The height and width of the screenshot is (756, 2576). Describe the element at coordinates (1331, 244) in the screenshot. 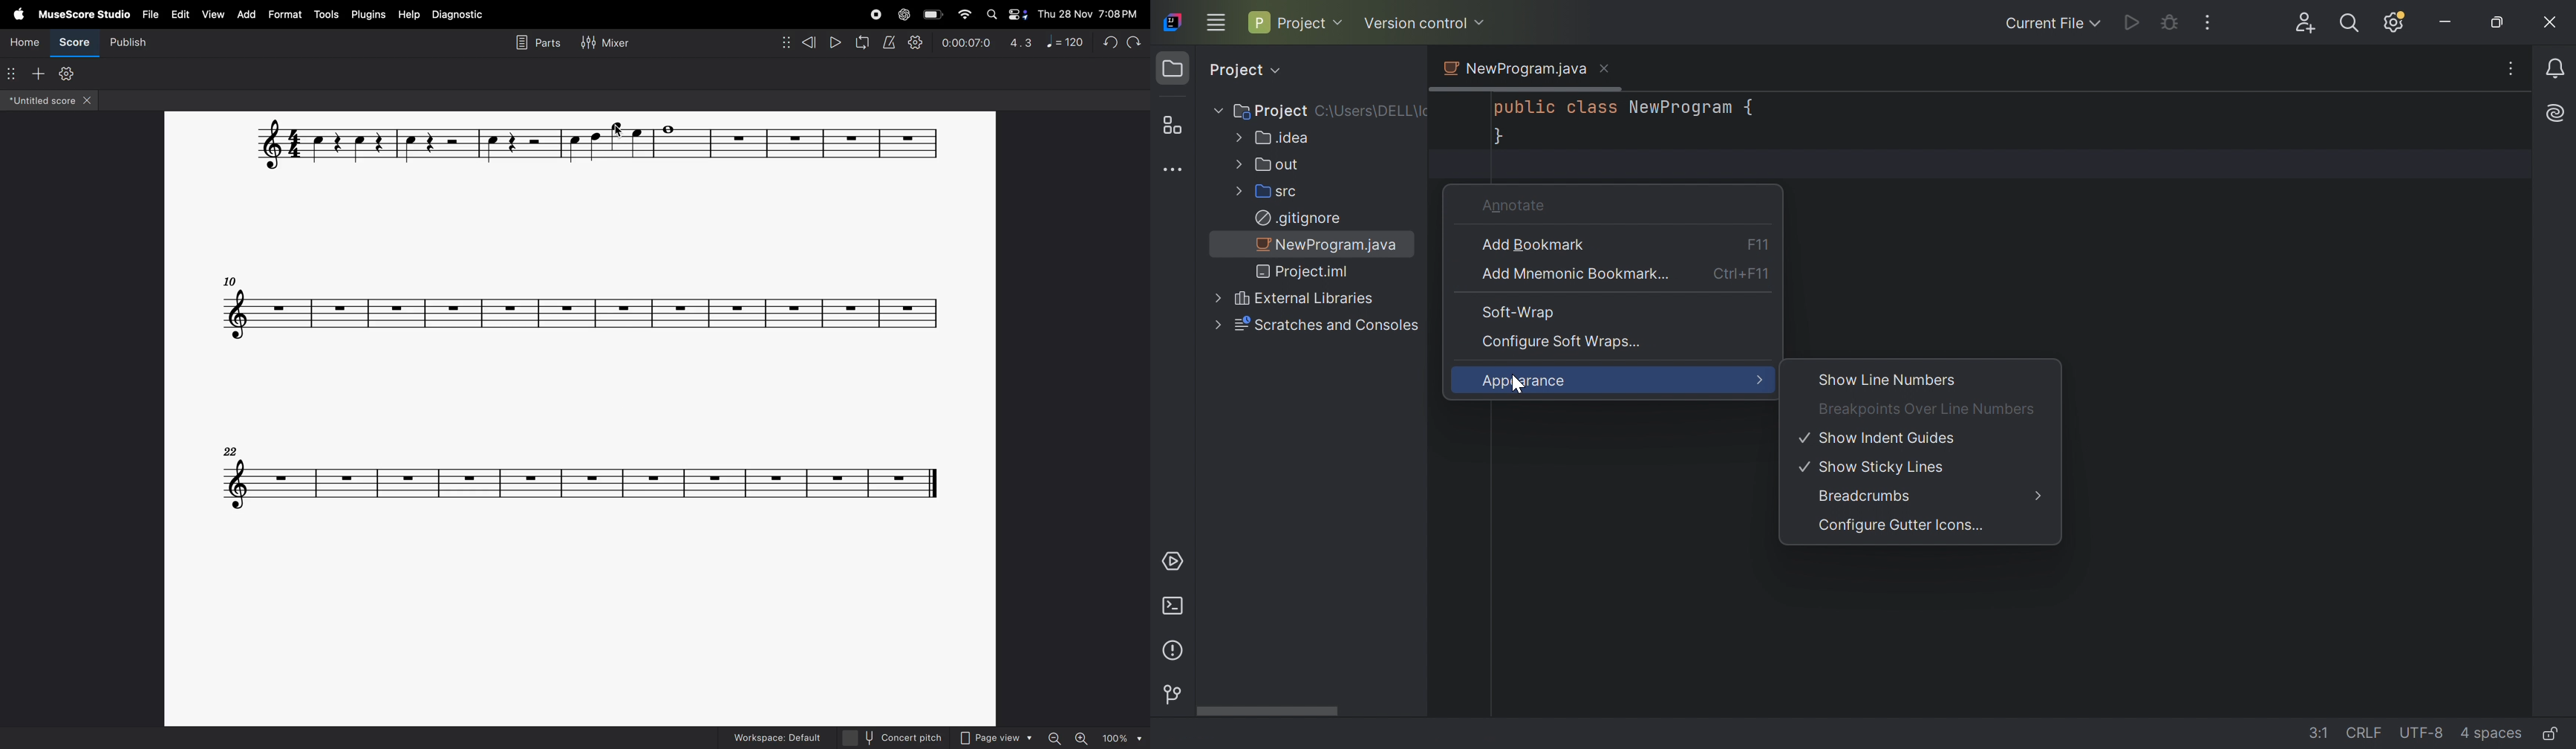

I see `NewProgram.java` at that location.